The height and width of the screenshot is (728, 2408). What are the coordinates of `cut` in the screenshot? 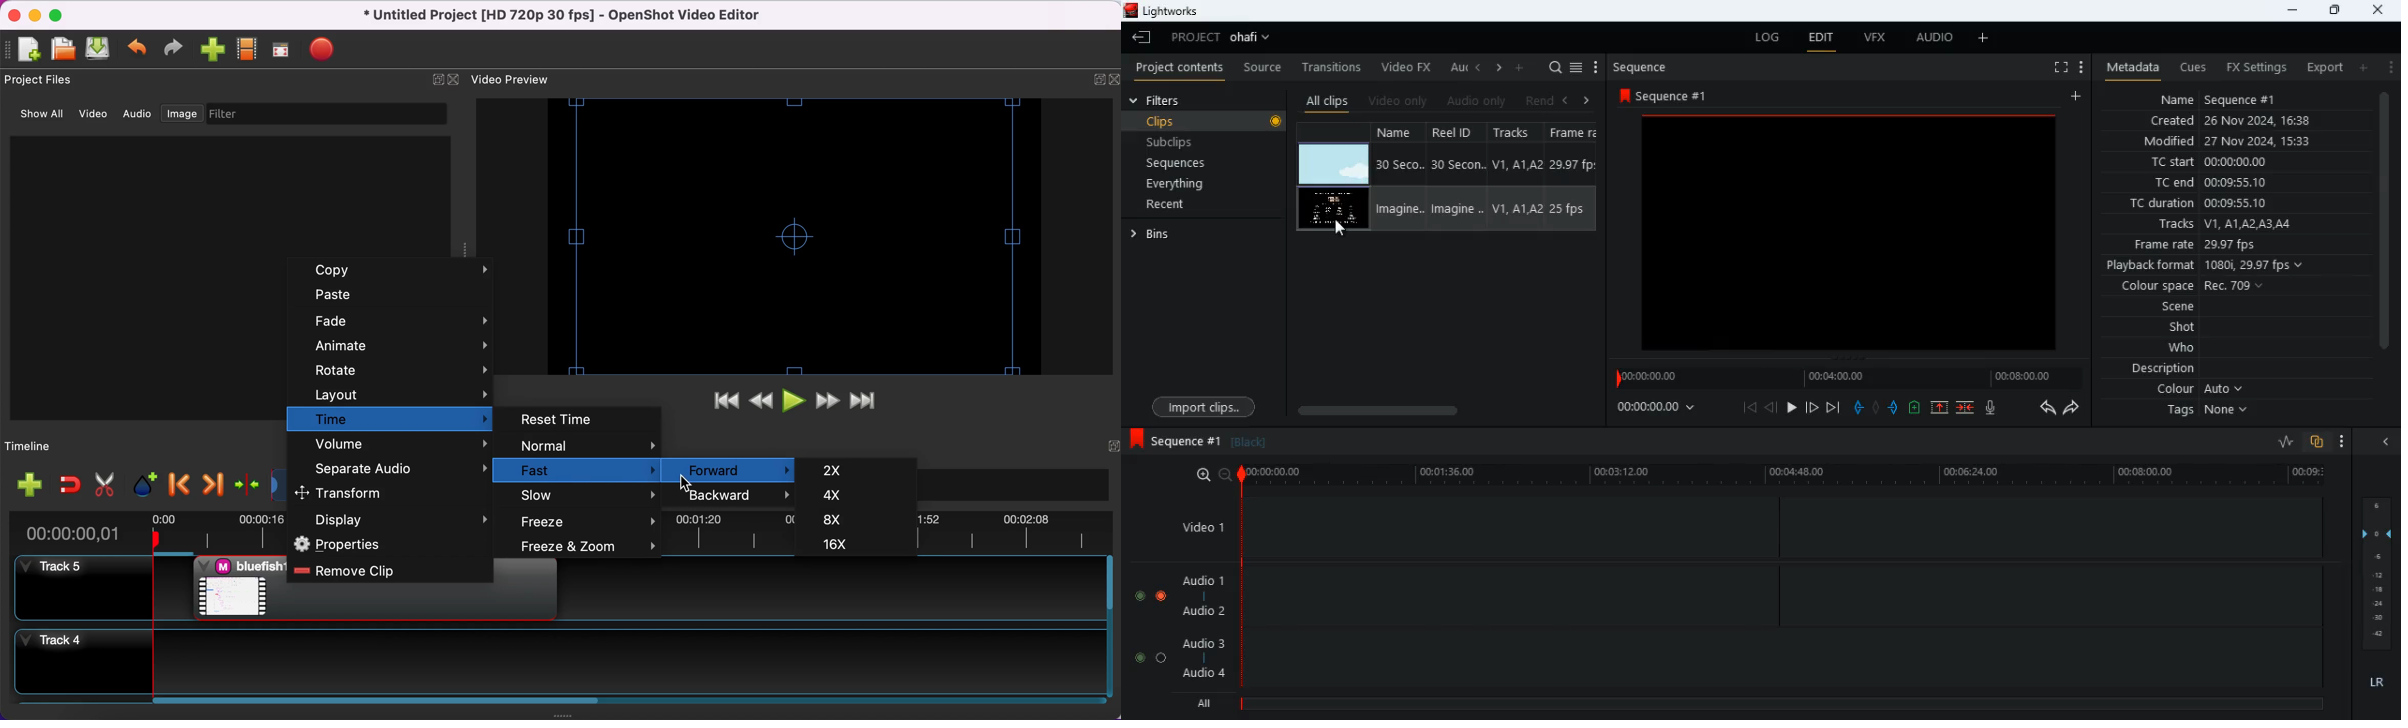 It's located at (104, 484).